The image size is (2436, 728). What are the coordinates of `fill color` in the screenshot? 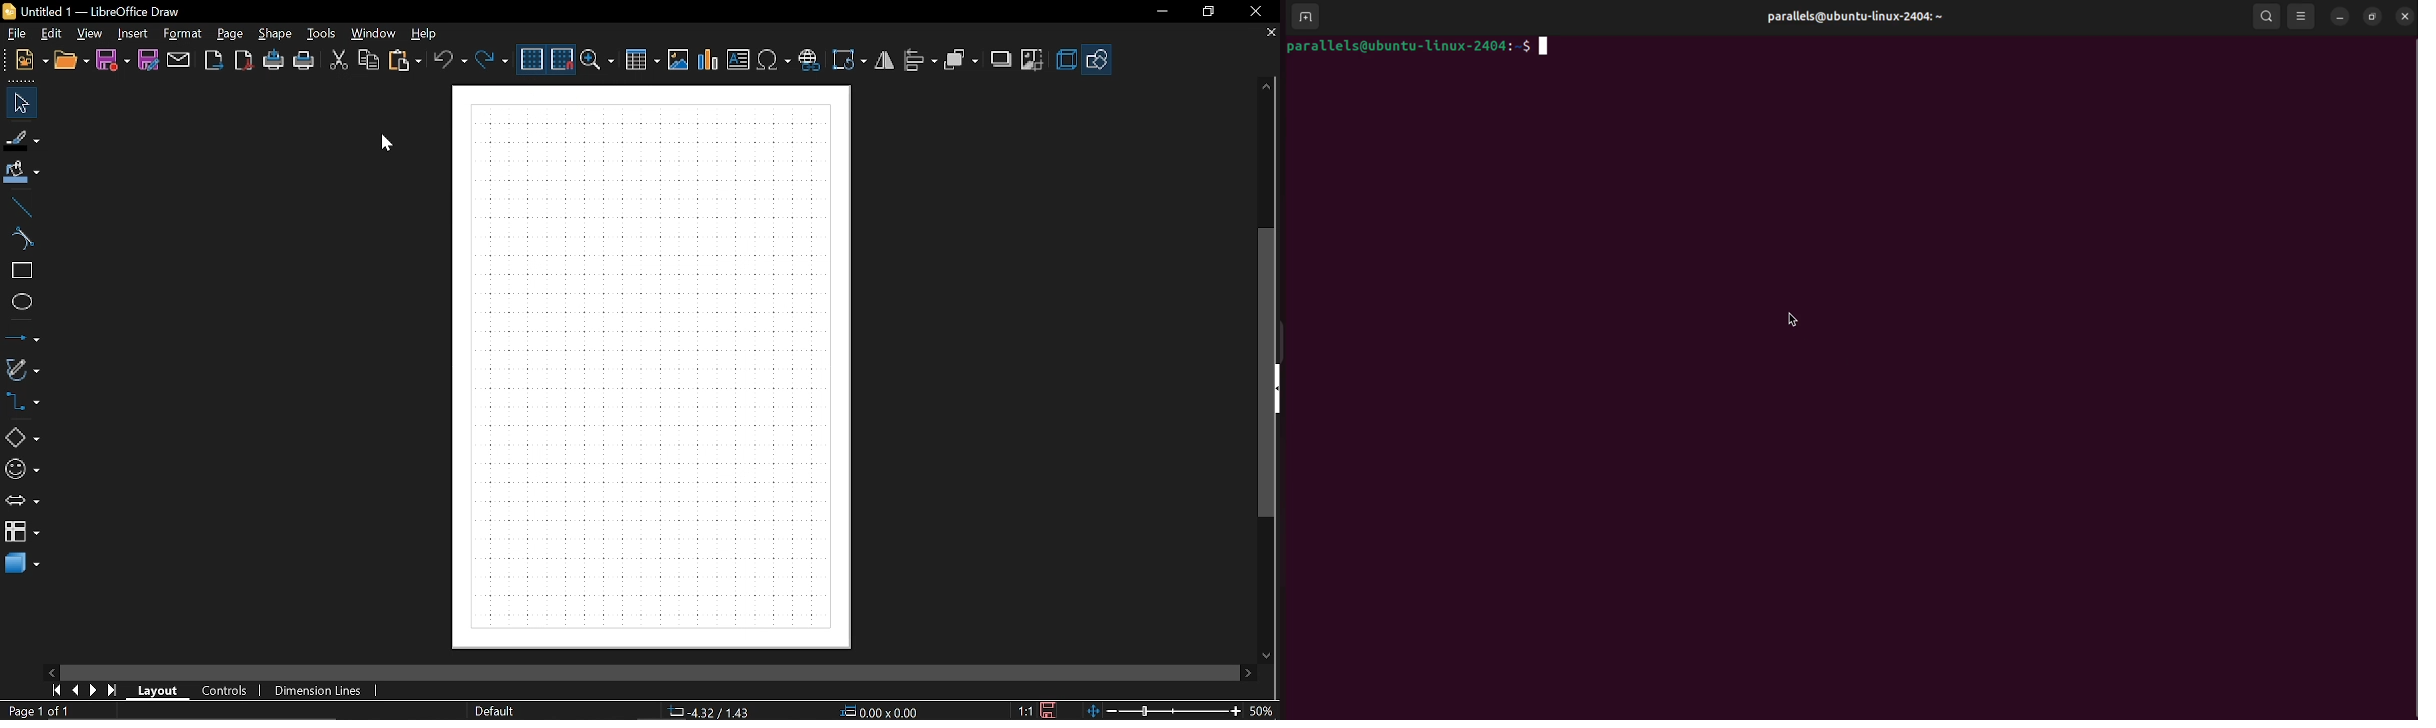 It's located at (21, 174).